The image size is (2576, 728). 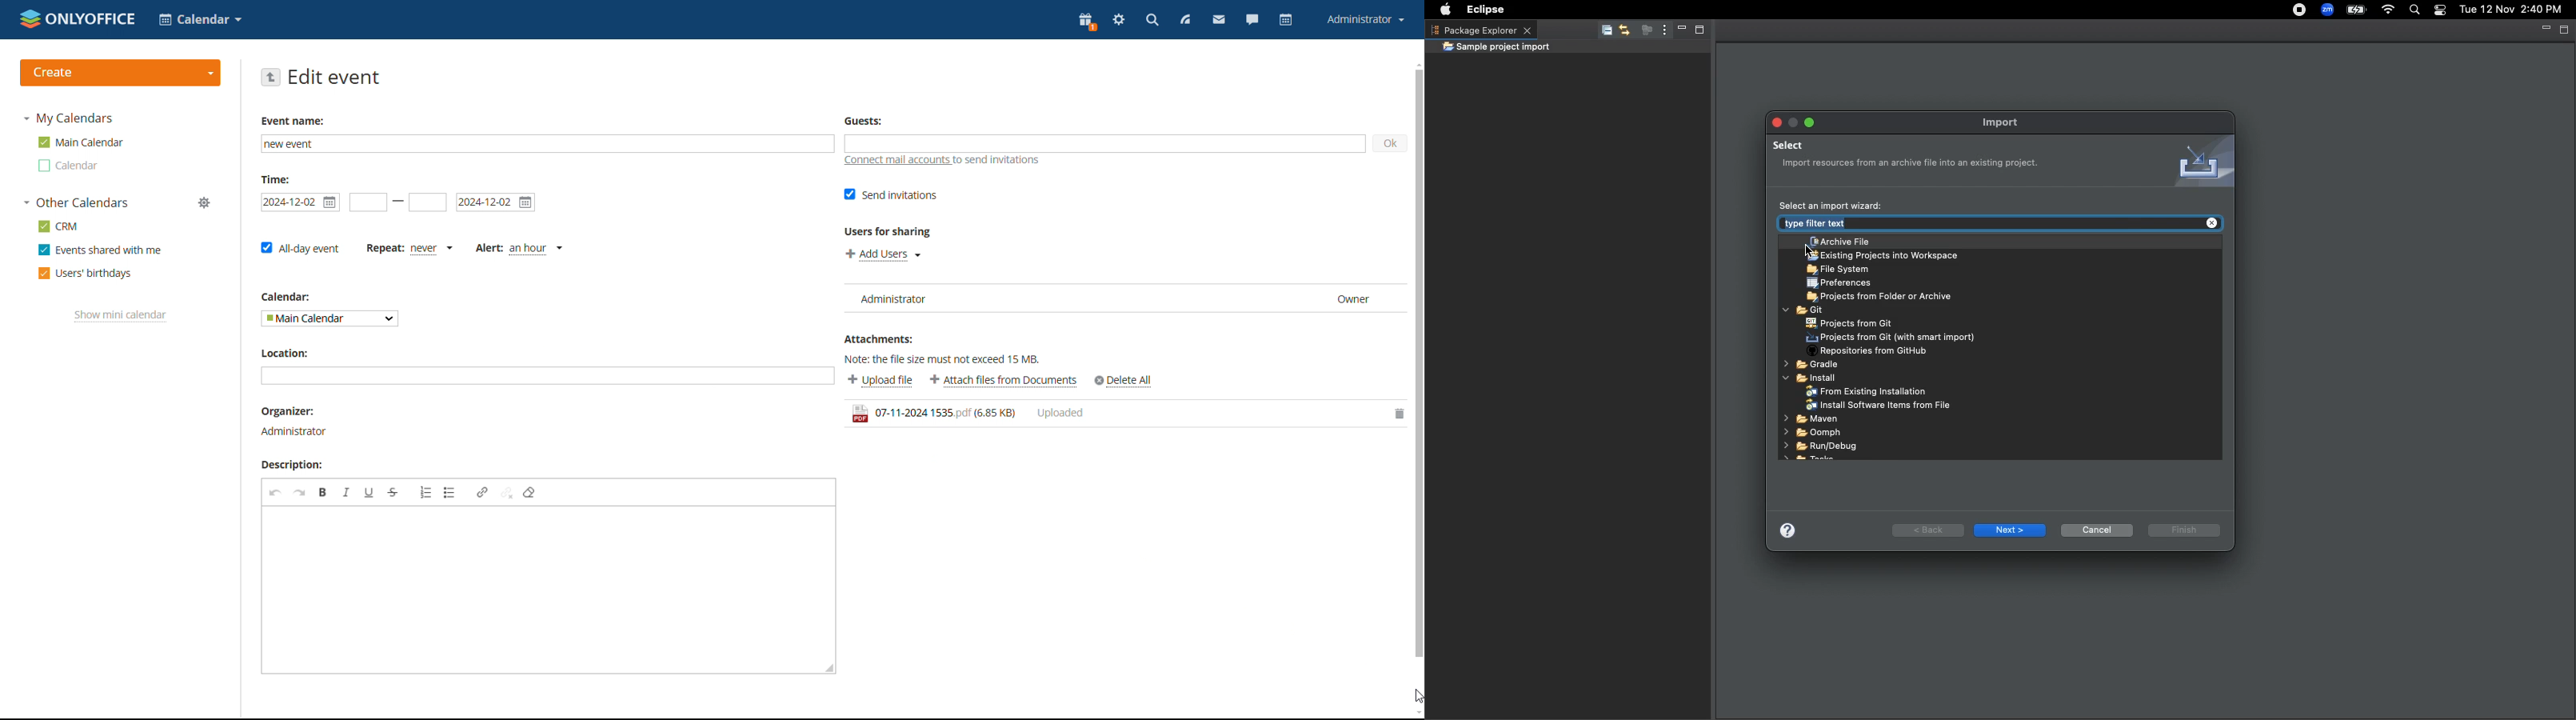 What do you see at coordinates (1445, 8) in the screenshot?
I see `Apple logo` at bounding box center [1445, 8].